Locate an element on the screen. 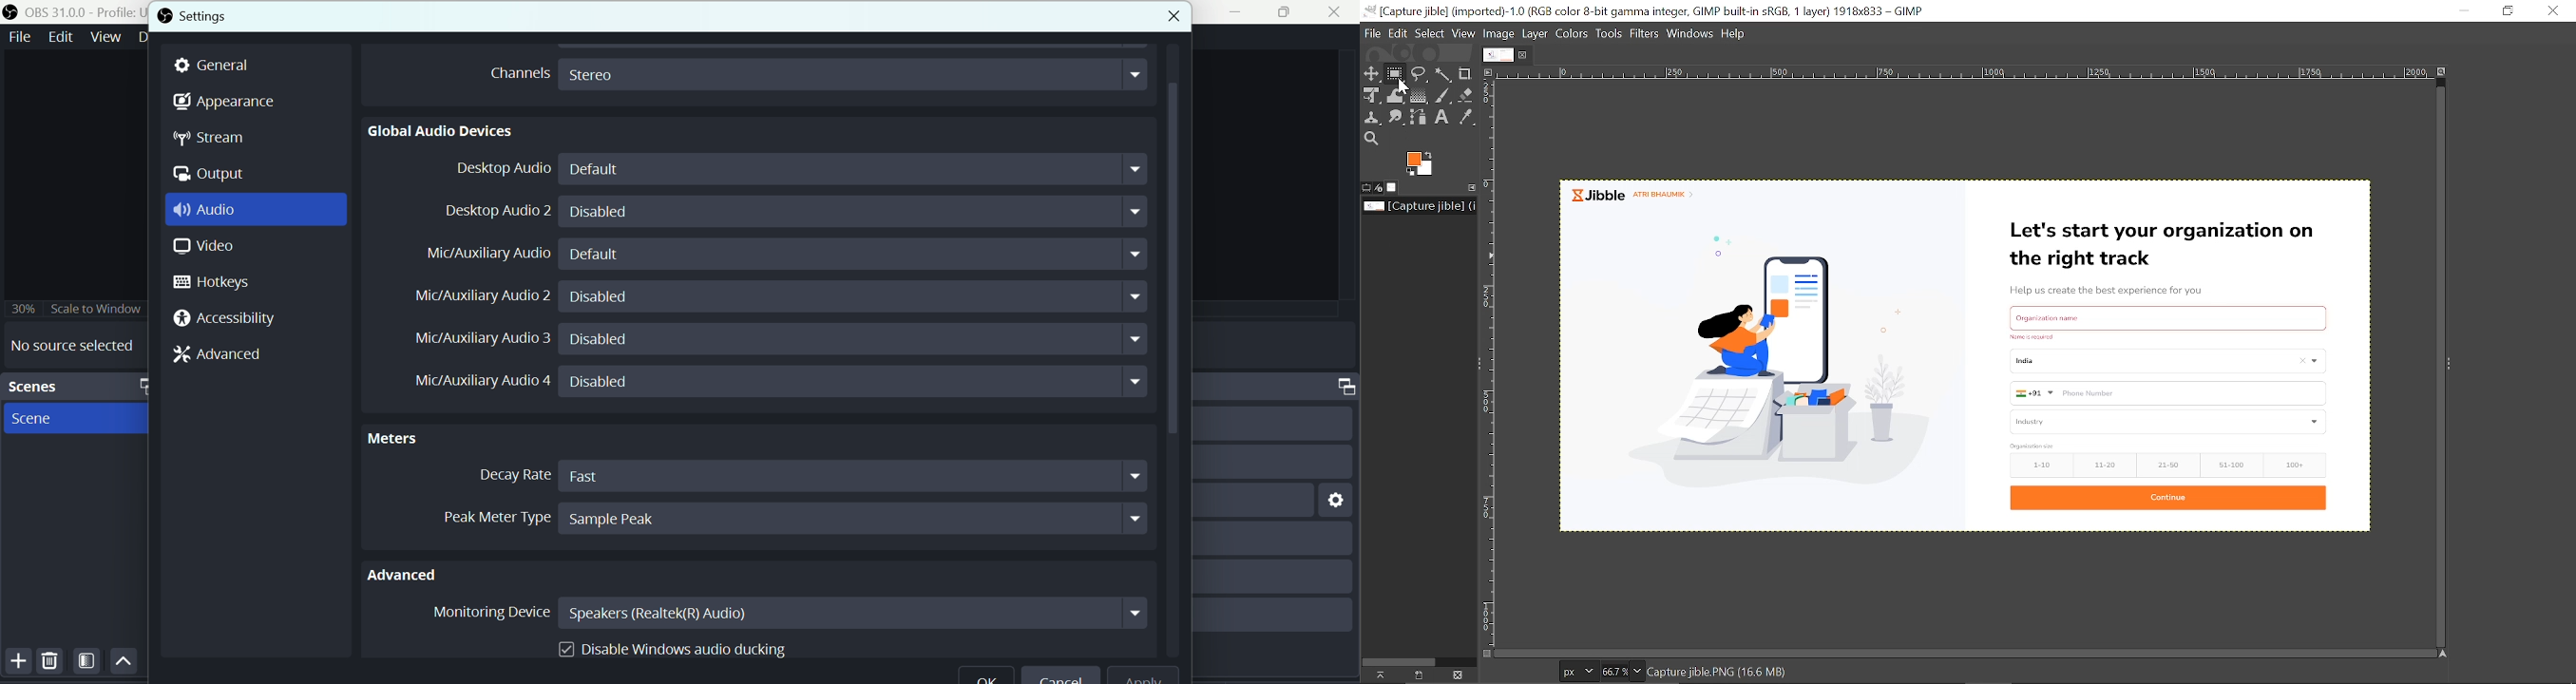  OBS logo is located at coordinates (12, 11).